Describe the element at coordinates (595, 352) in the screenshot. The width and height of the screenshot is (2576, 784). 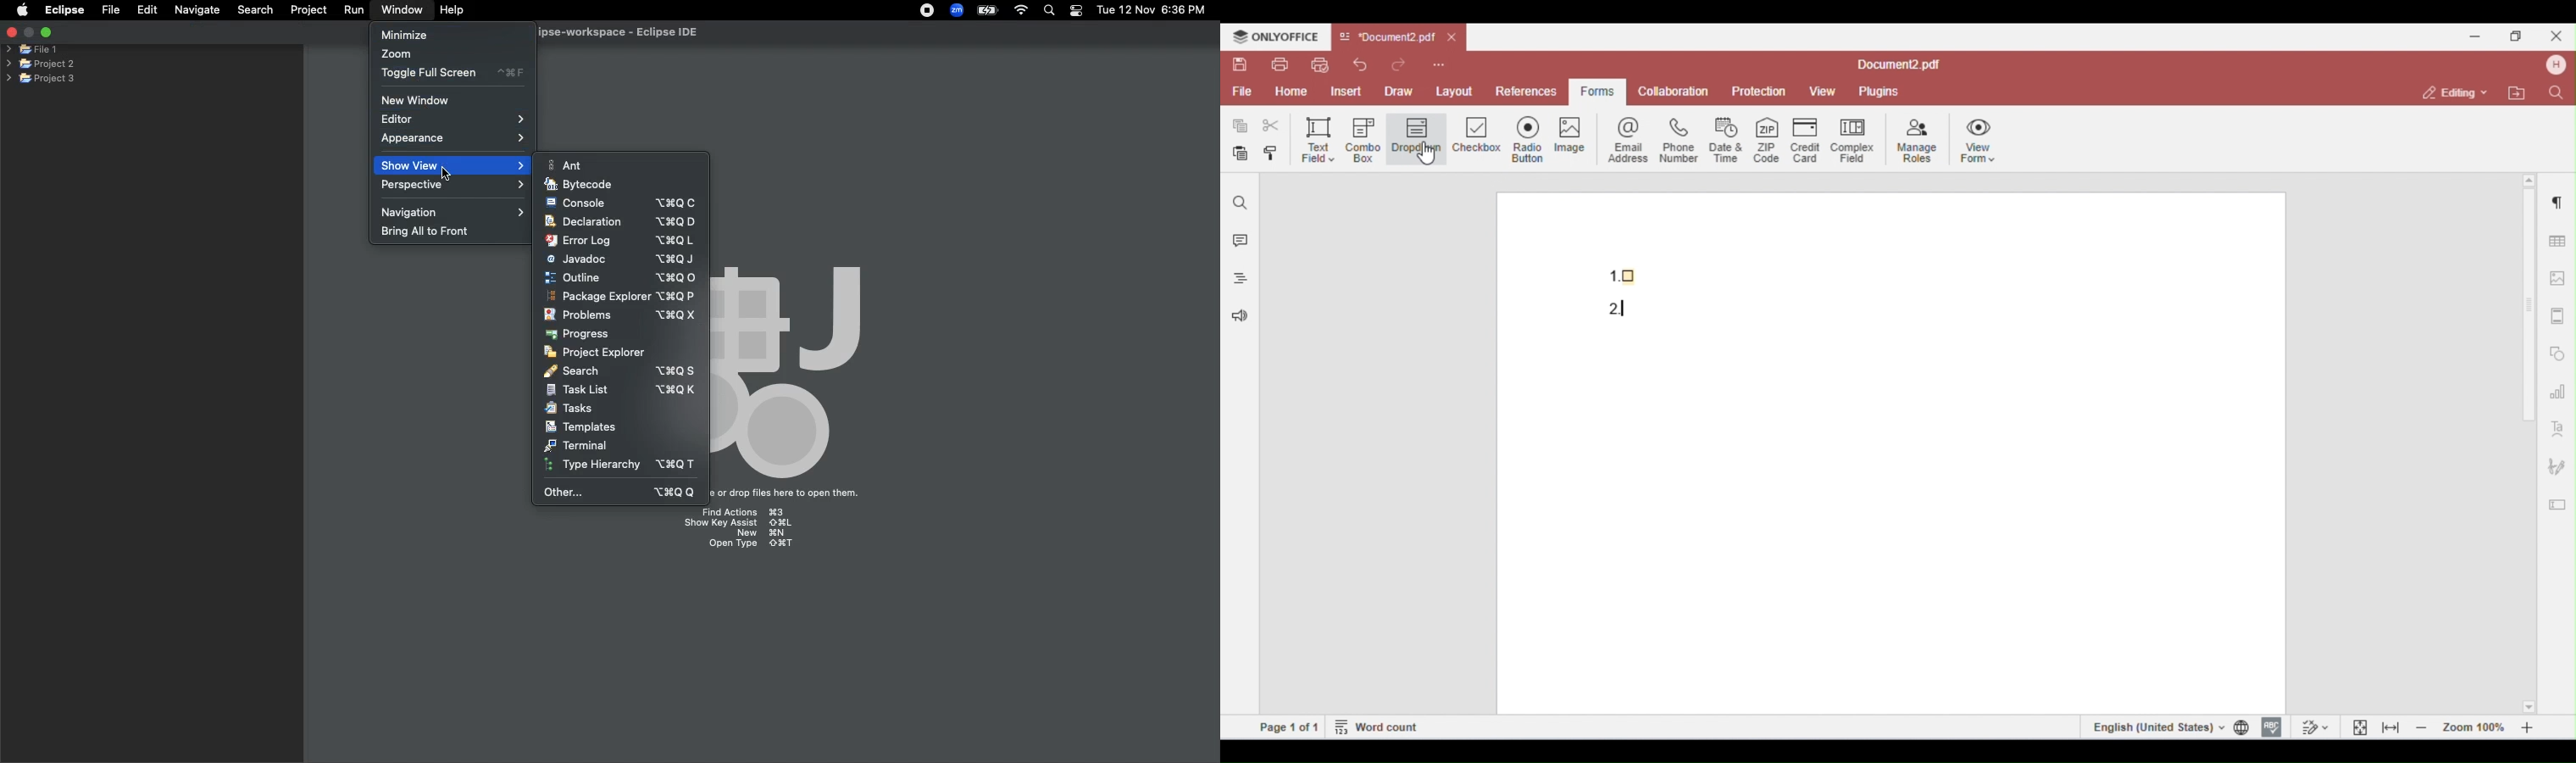
I see `Project explorer` at that location.